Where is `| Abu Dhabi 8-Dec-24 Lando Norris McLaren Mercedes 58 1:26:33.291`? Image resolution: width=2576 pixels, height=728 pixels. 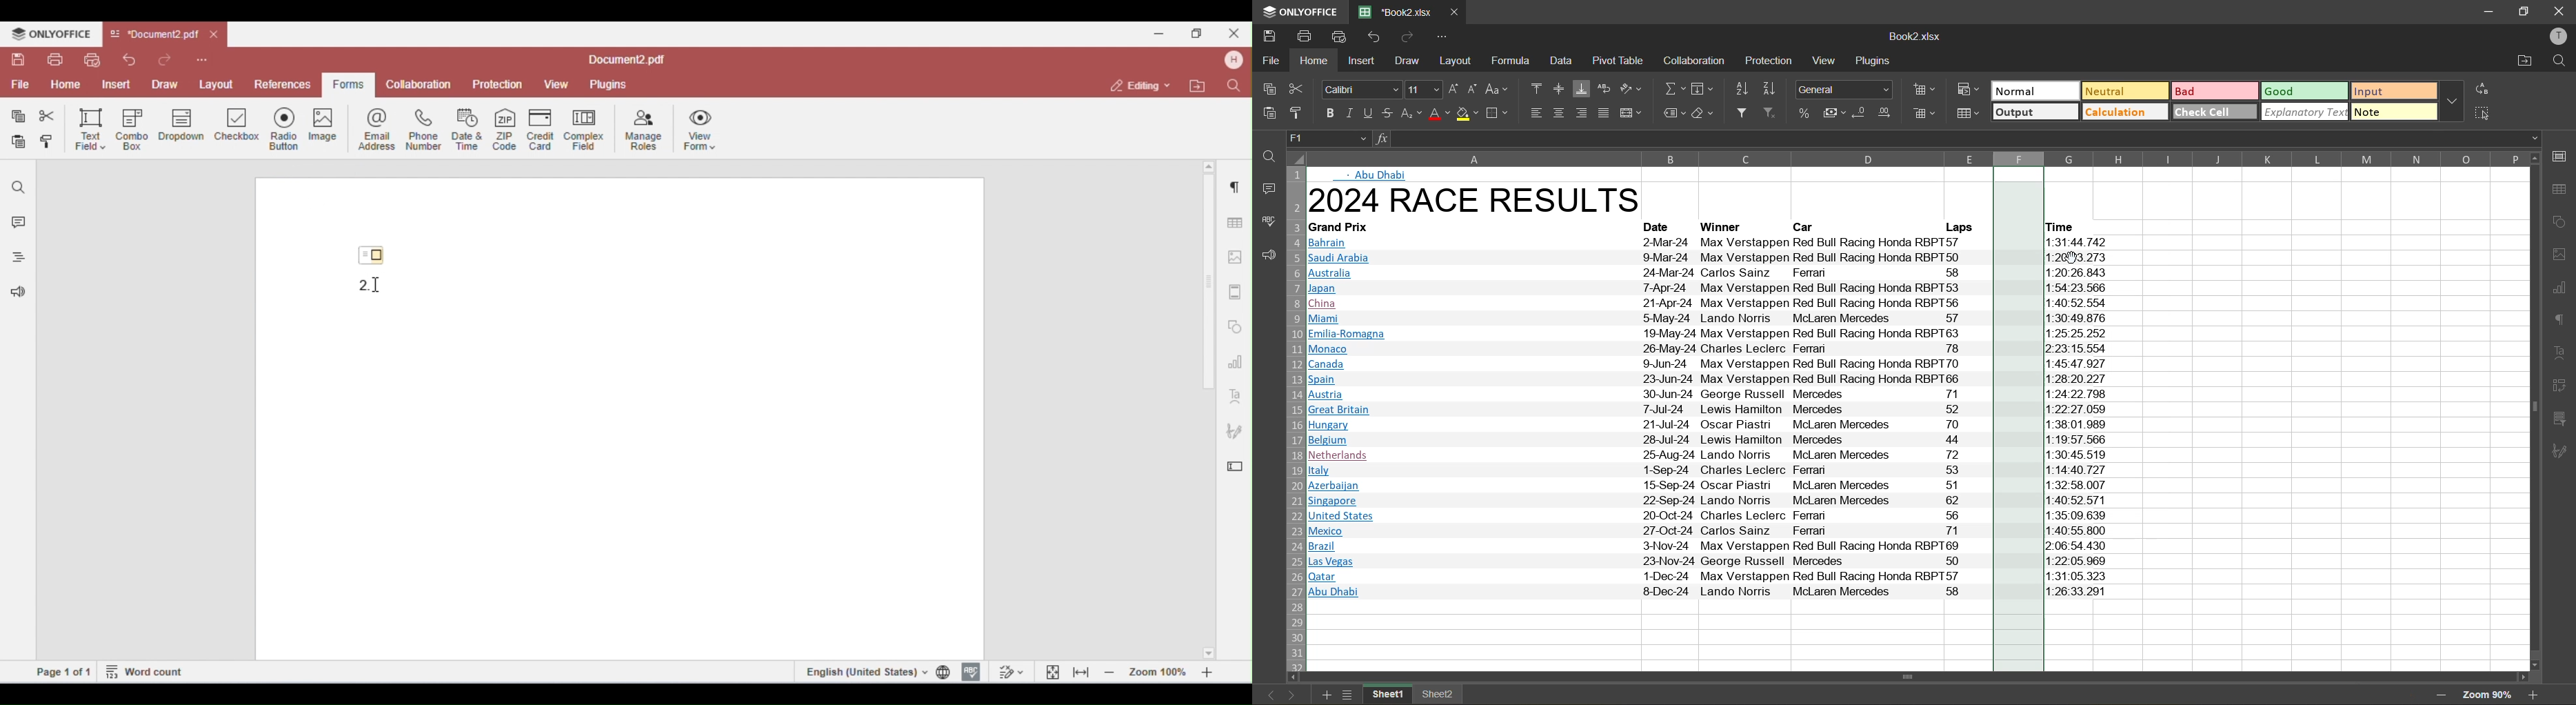
| Abu Dhabi 8-Dec-24 Lando Norris McLaren Mercedes 58 1:26:33.291 is located at coordinates (1638, 590).